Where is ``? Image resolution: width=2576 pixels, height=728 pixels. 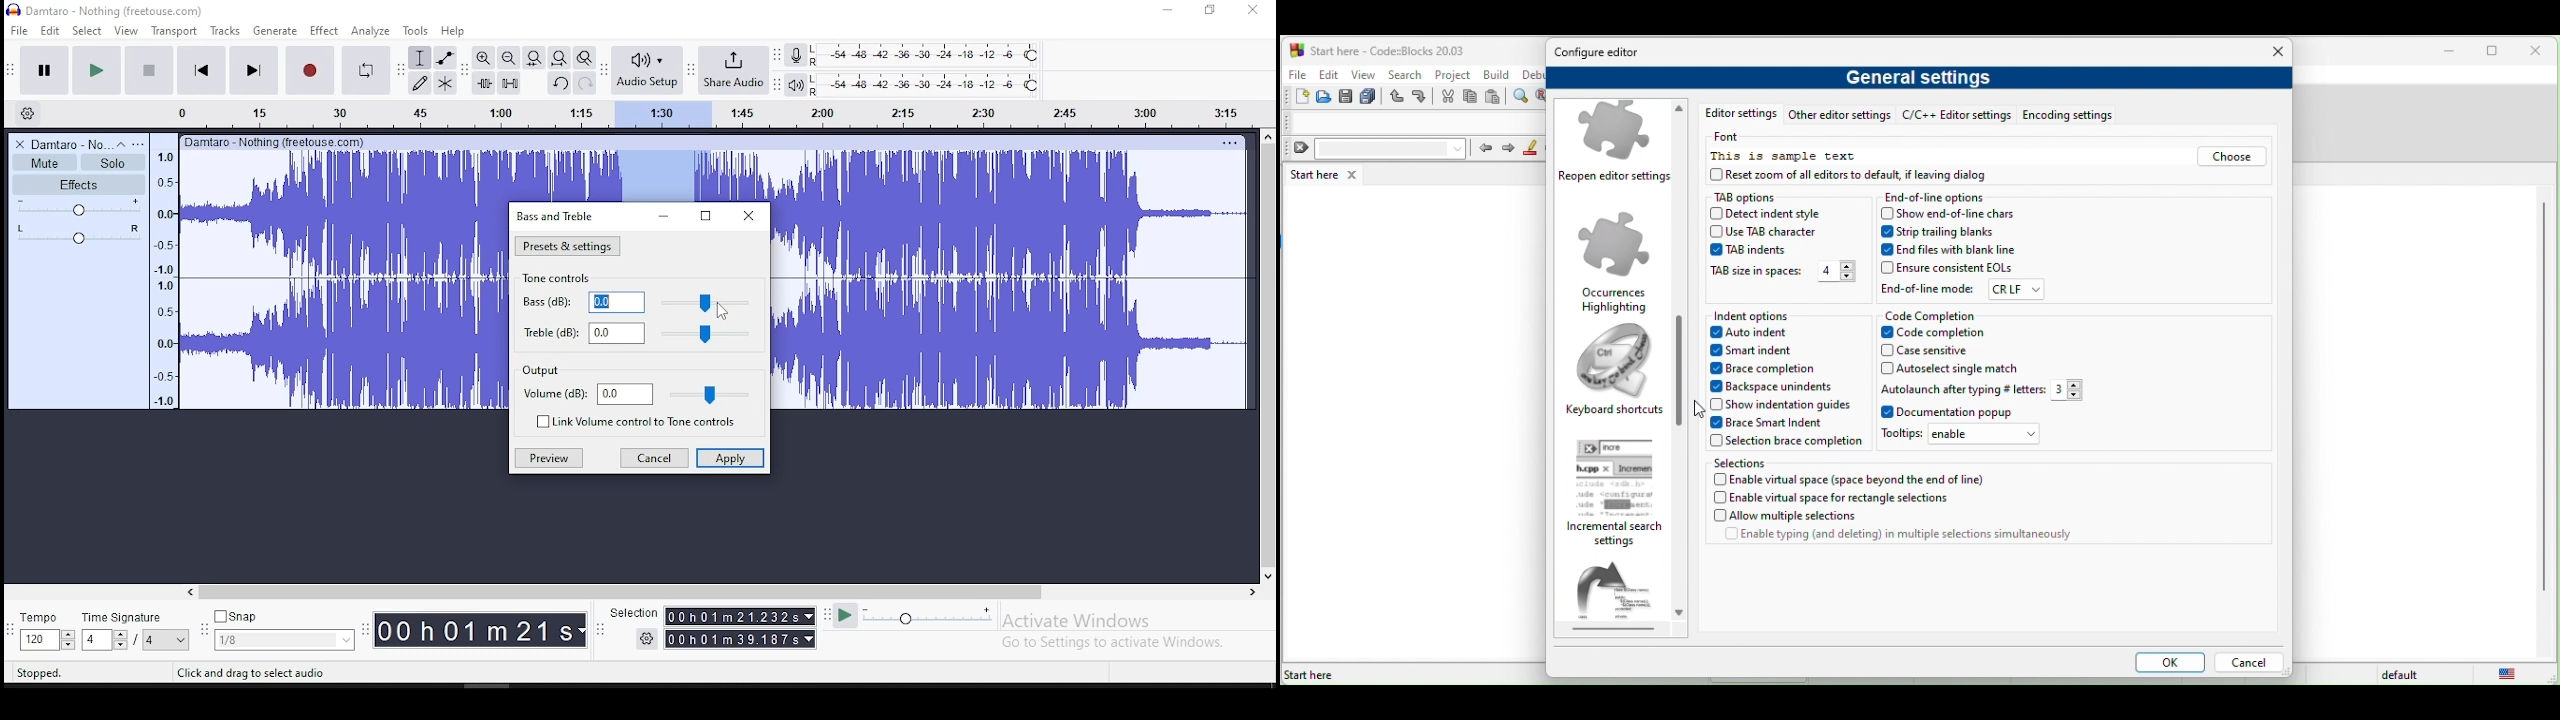  is located at coordinates (366, 628).